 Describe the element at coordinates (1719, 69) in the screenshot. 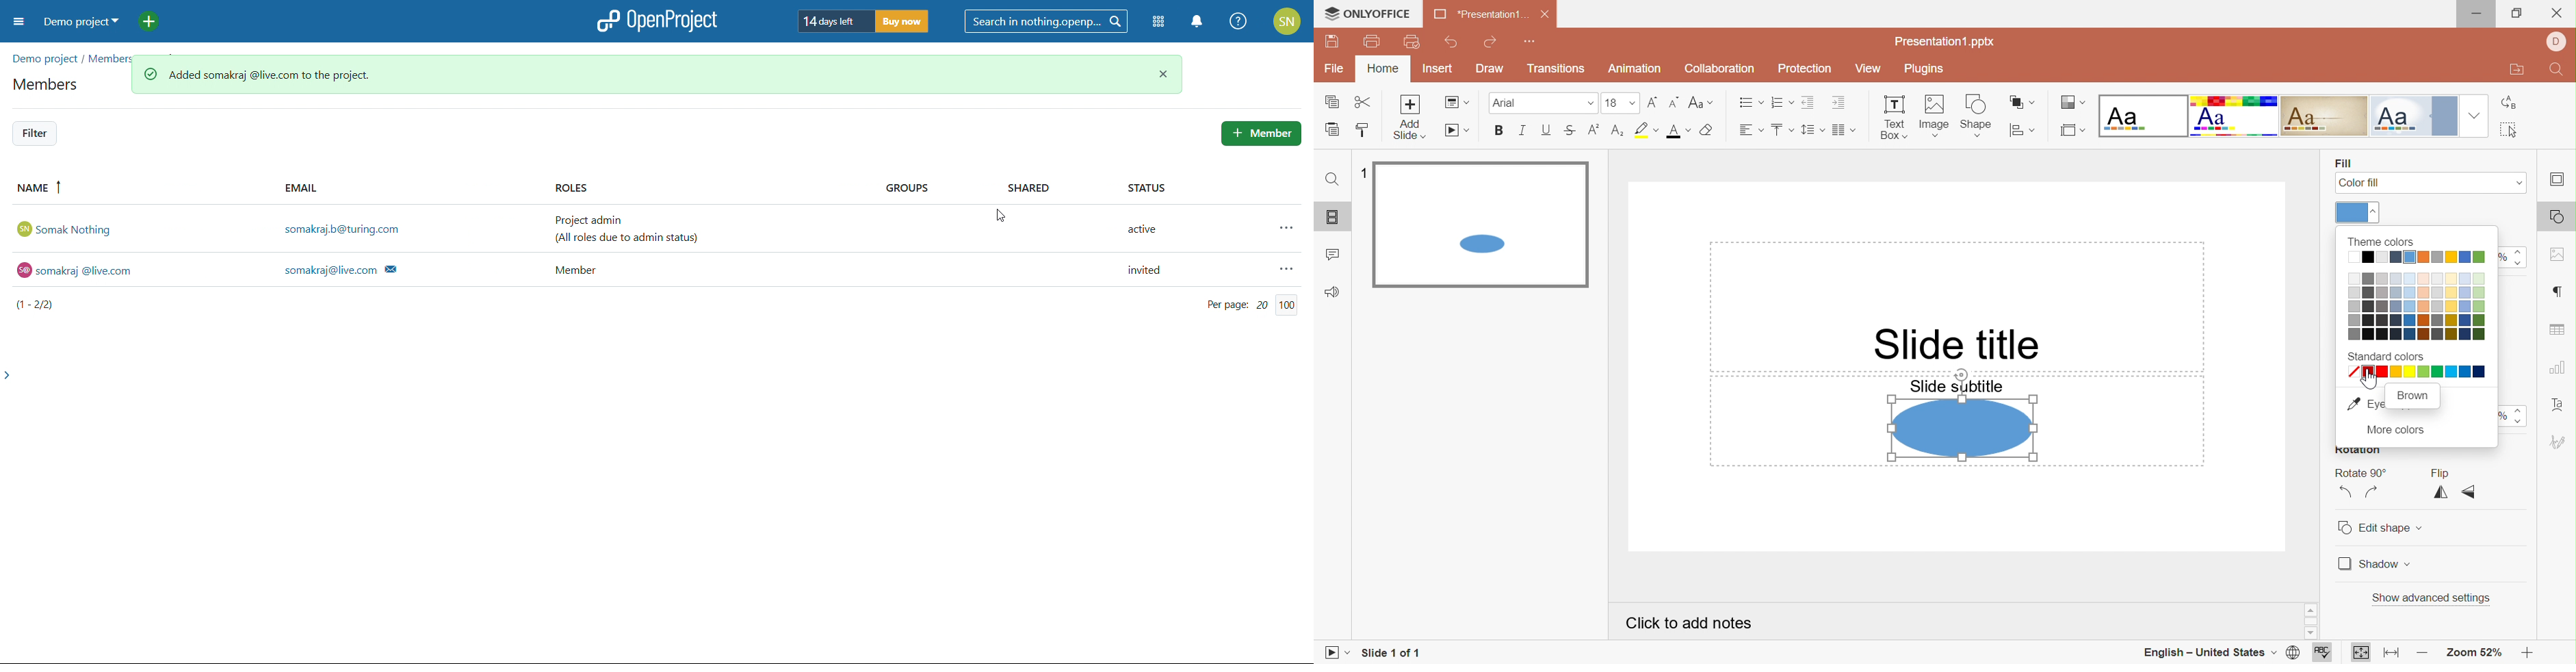

I see `Collaboration` at that location.